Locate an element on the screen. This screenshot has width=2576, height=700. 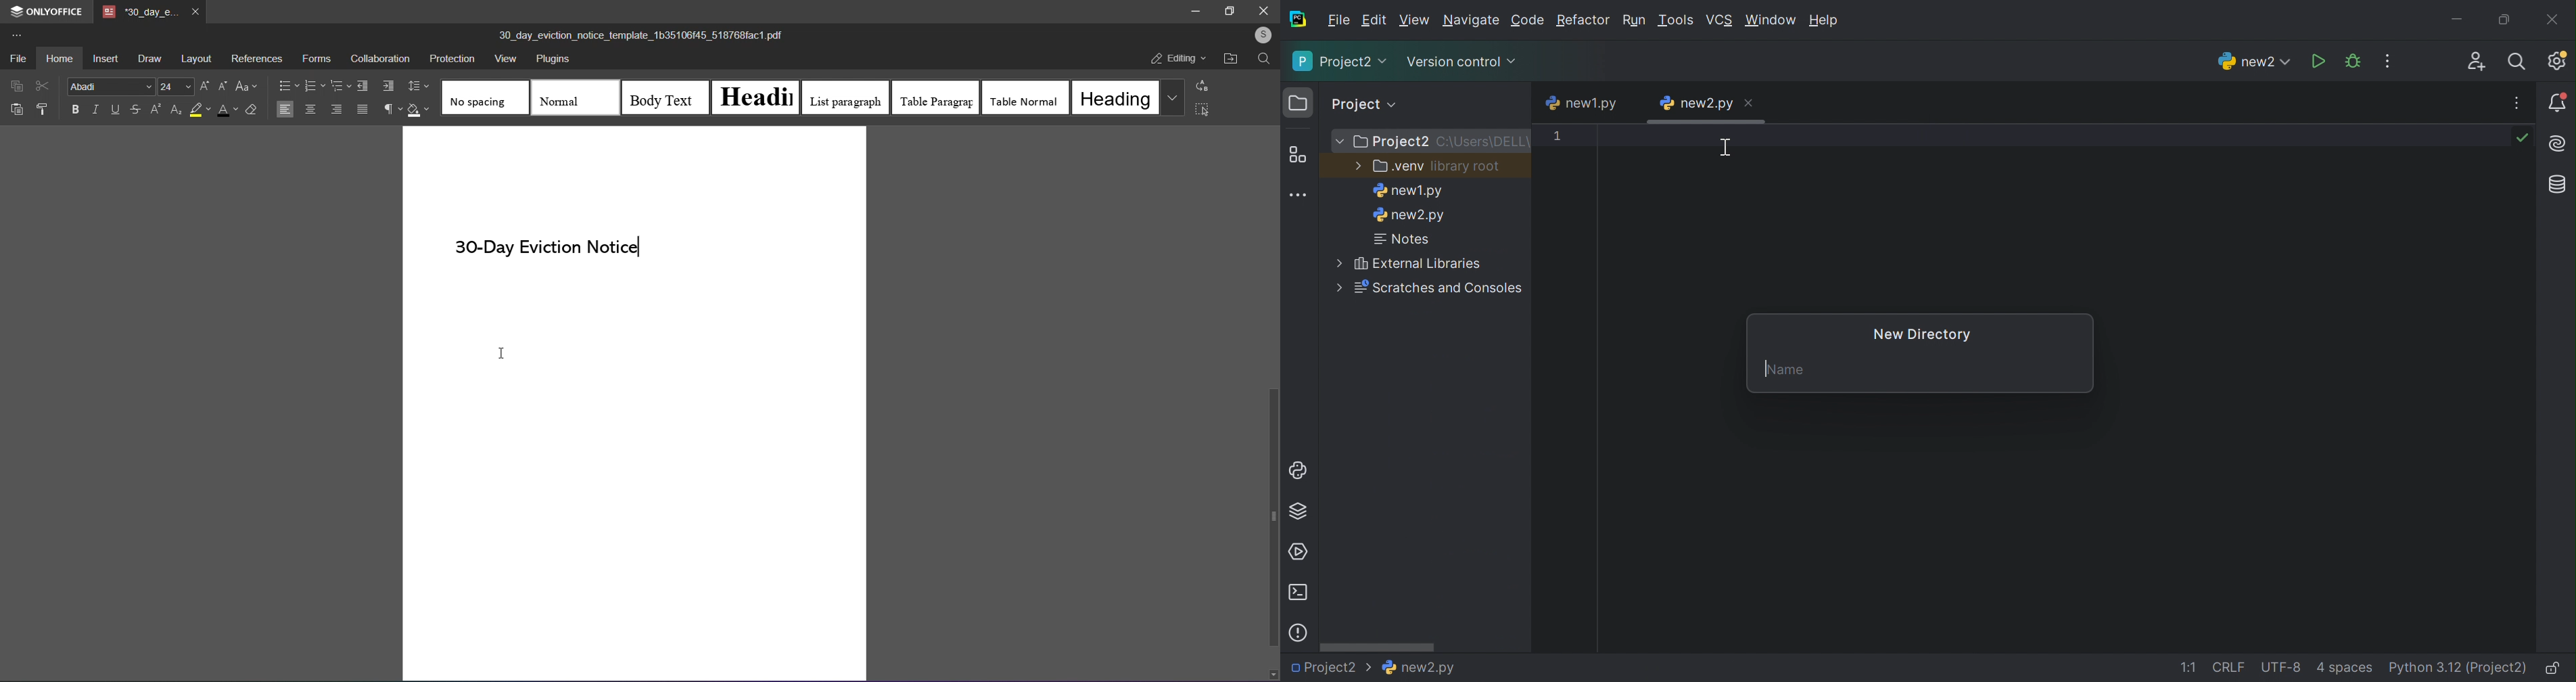
Python Packages is located at coordinates (1301, 514).